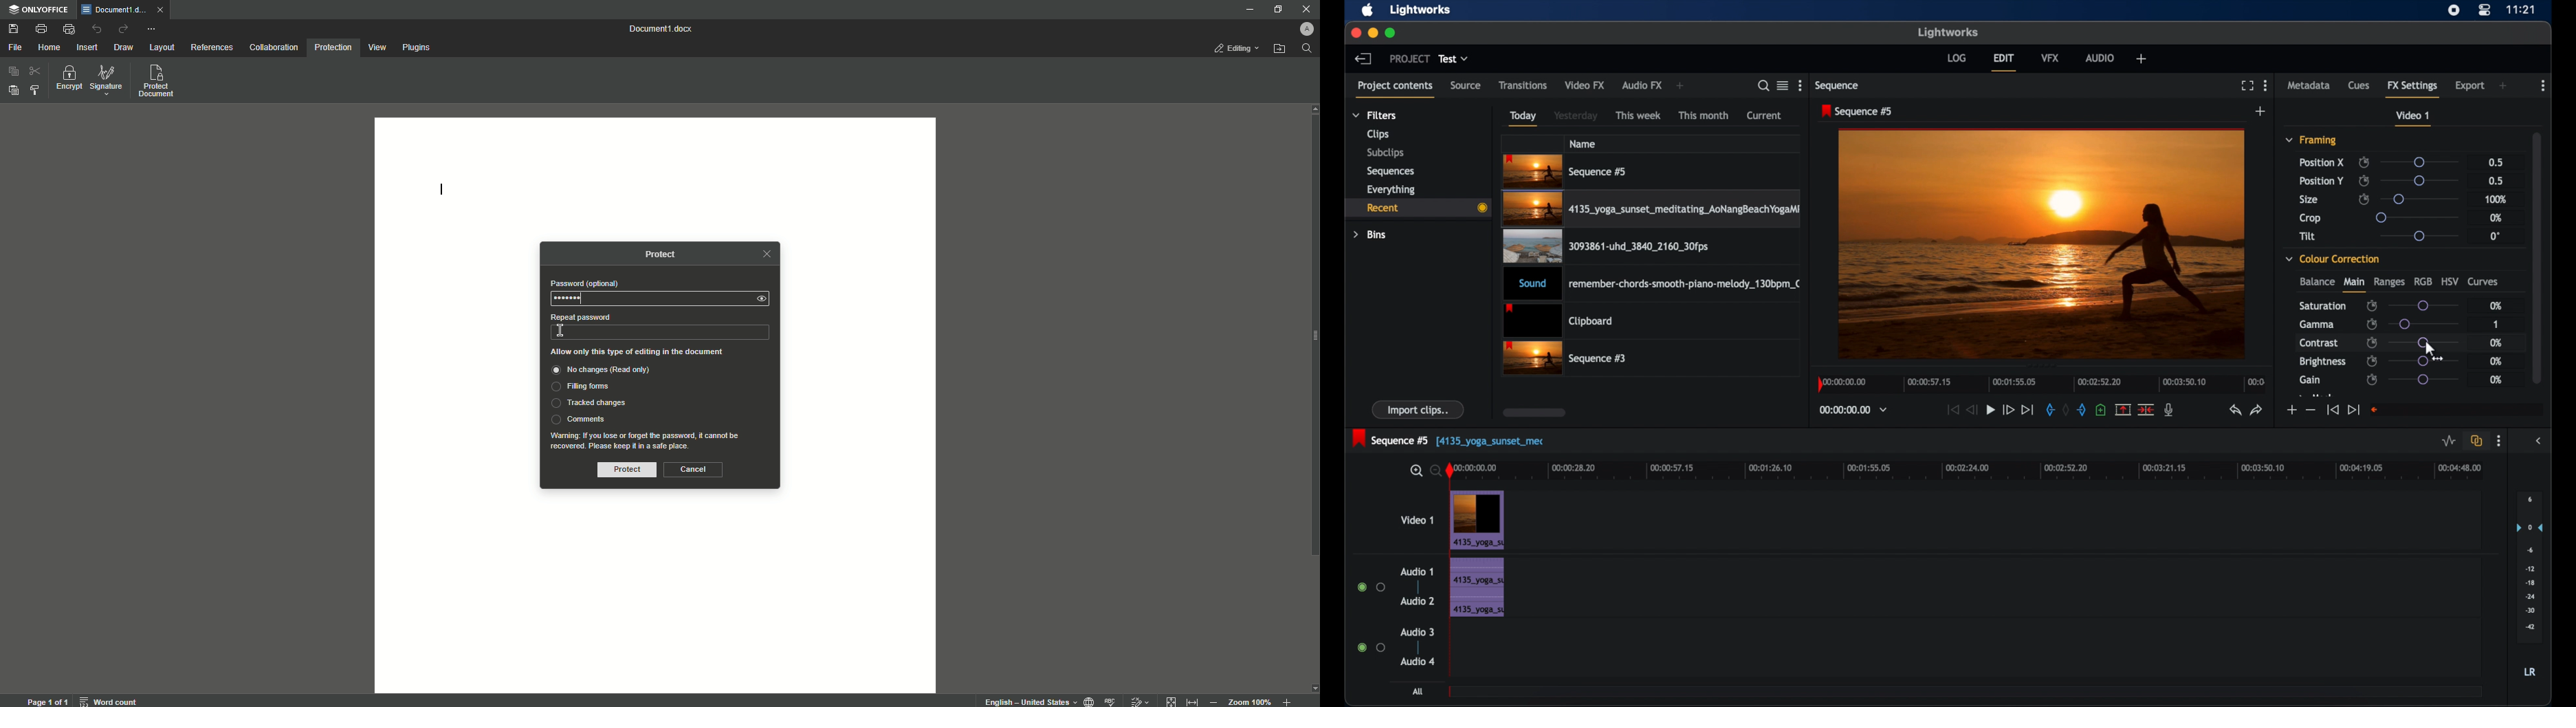 The image size is (2576, 728). Describe the element at coordinates (2310, 200) in the screenshot. I see `size` at that location.